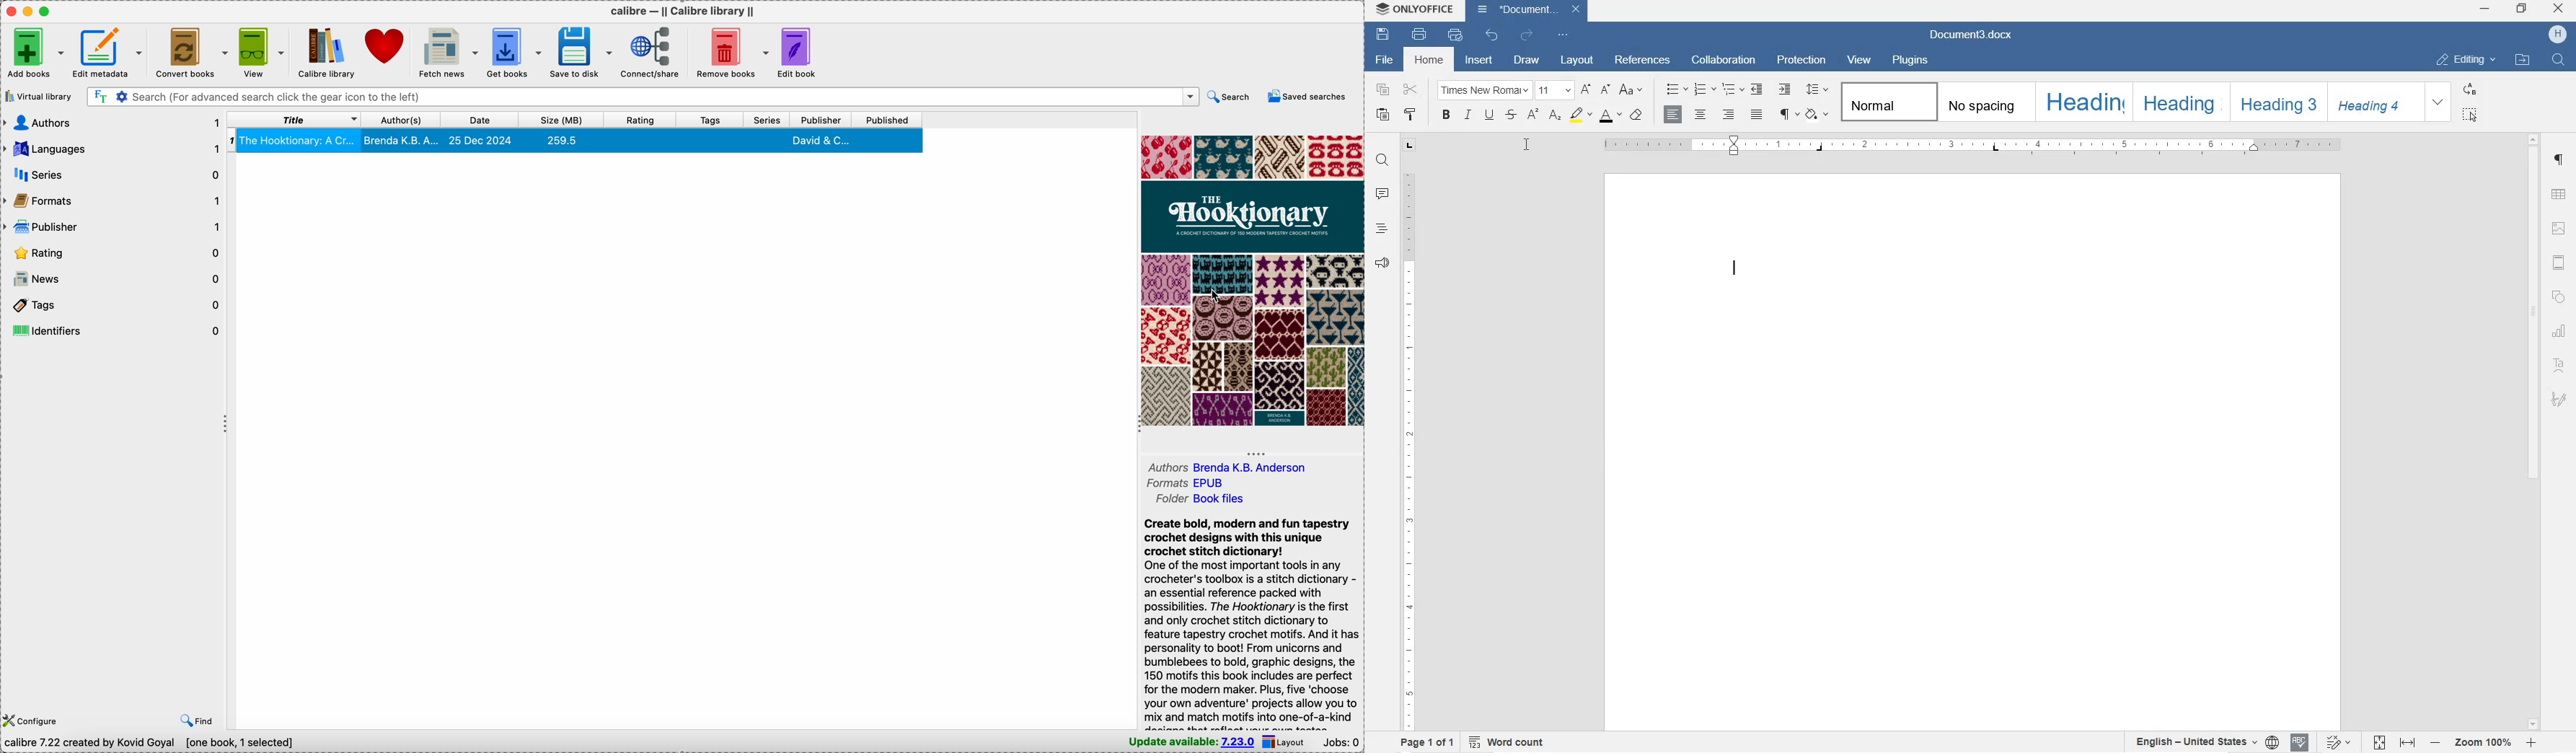 The image size is (2576, 756). I want to click on PLUGINS, so click(1911, 61).